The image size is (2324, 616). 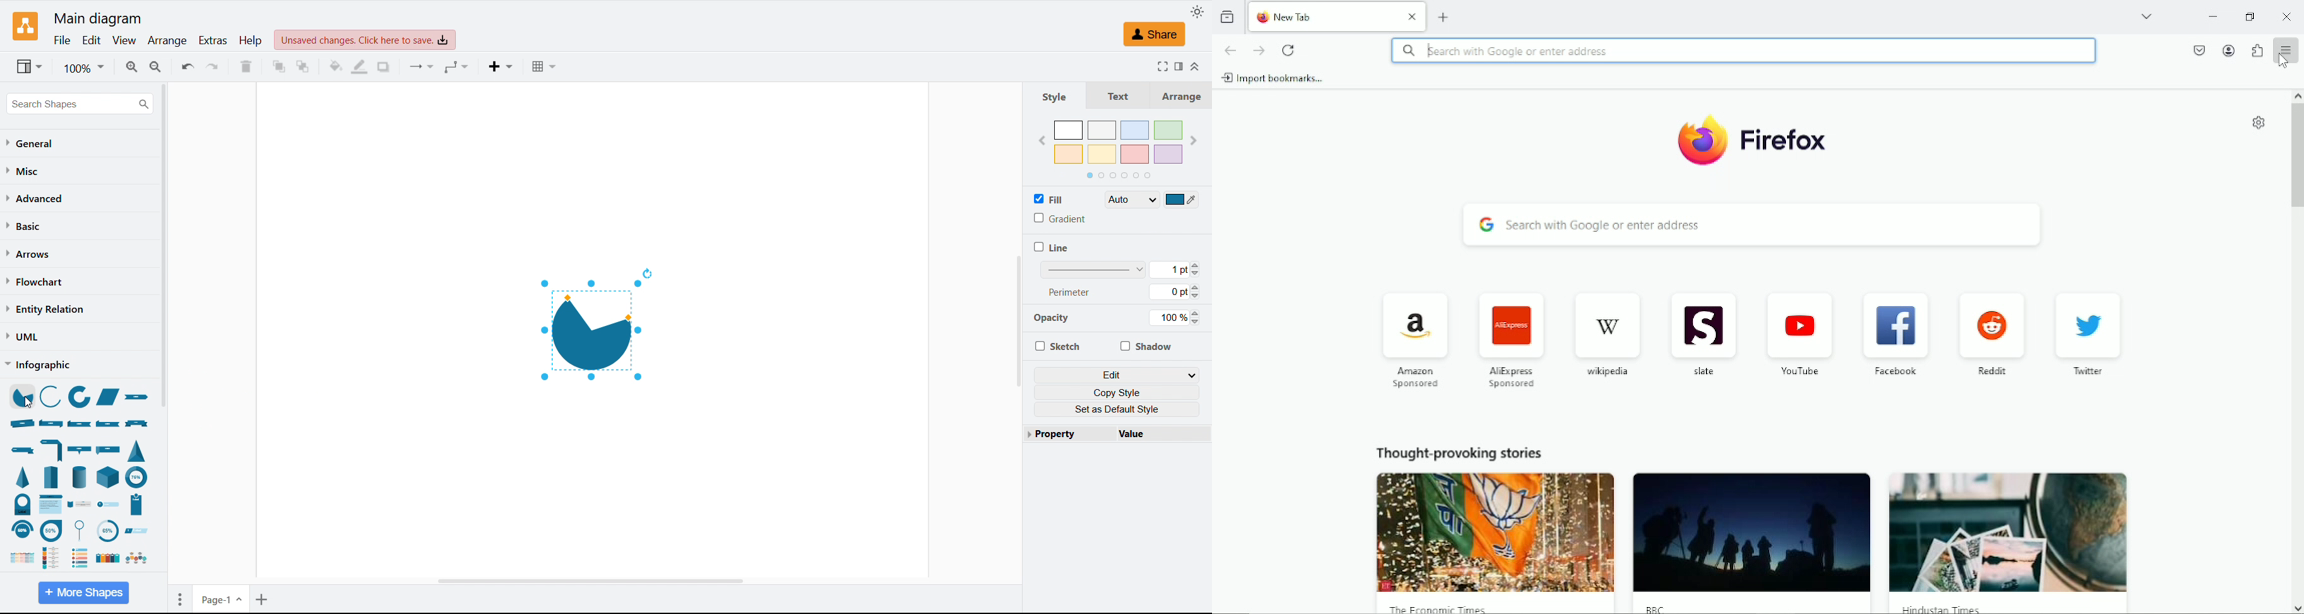 What do you see at coordinates (365, 39) in the screenshot?
I see `Unsaved changes click to save ` at bounding box center [365, 39].